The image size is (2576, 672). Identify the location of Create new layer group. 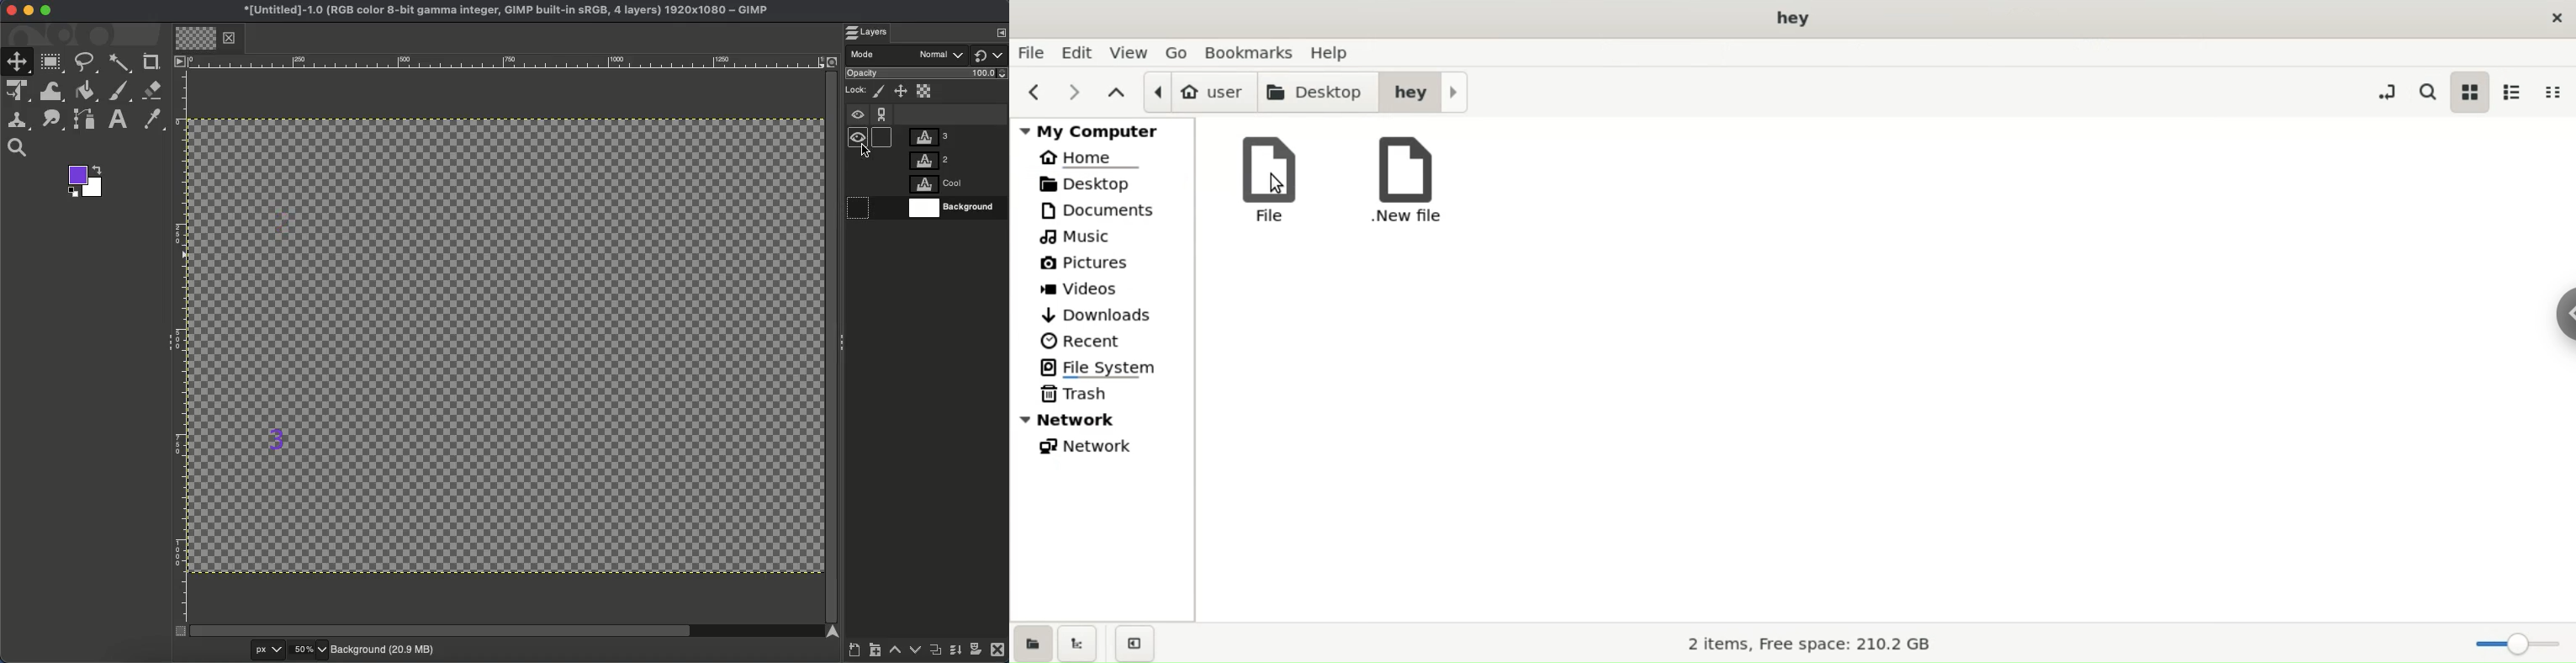
(875, 653).